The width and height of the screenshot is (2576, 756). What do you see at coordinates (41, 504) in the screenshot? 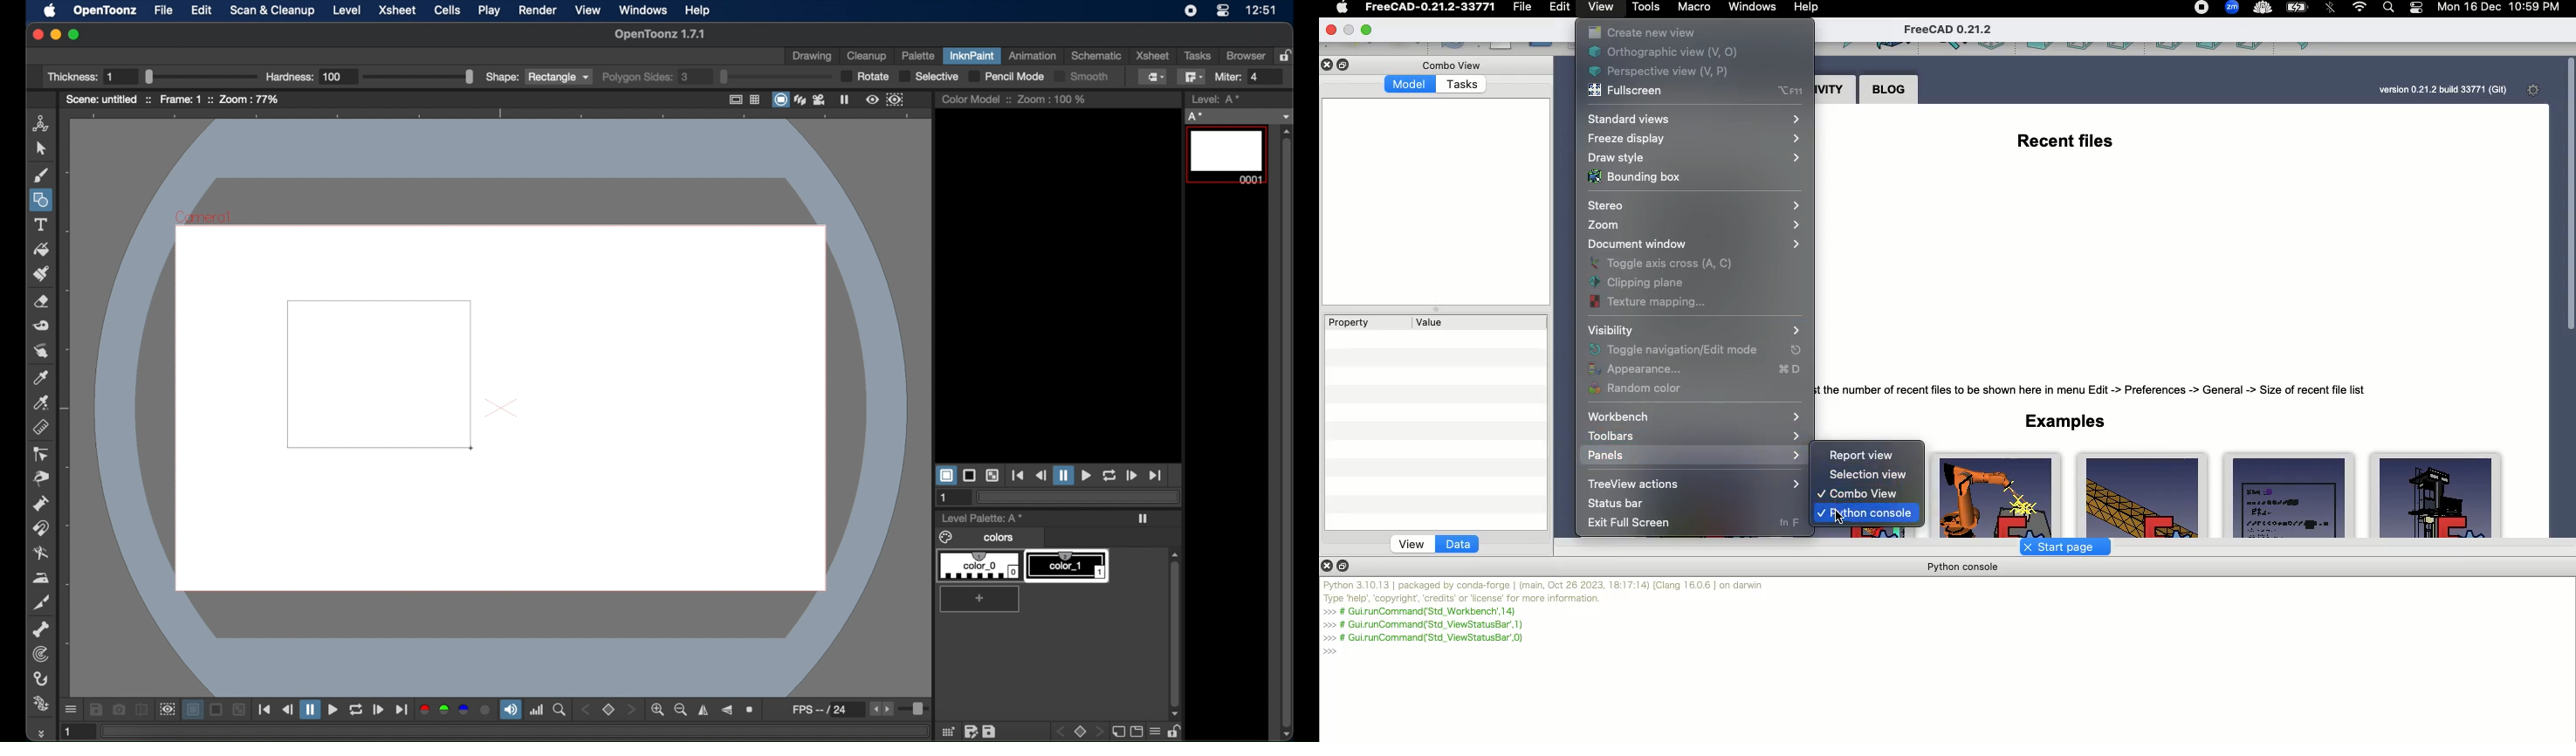
I see `pump tool` at bounding box center [41, 504].